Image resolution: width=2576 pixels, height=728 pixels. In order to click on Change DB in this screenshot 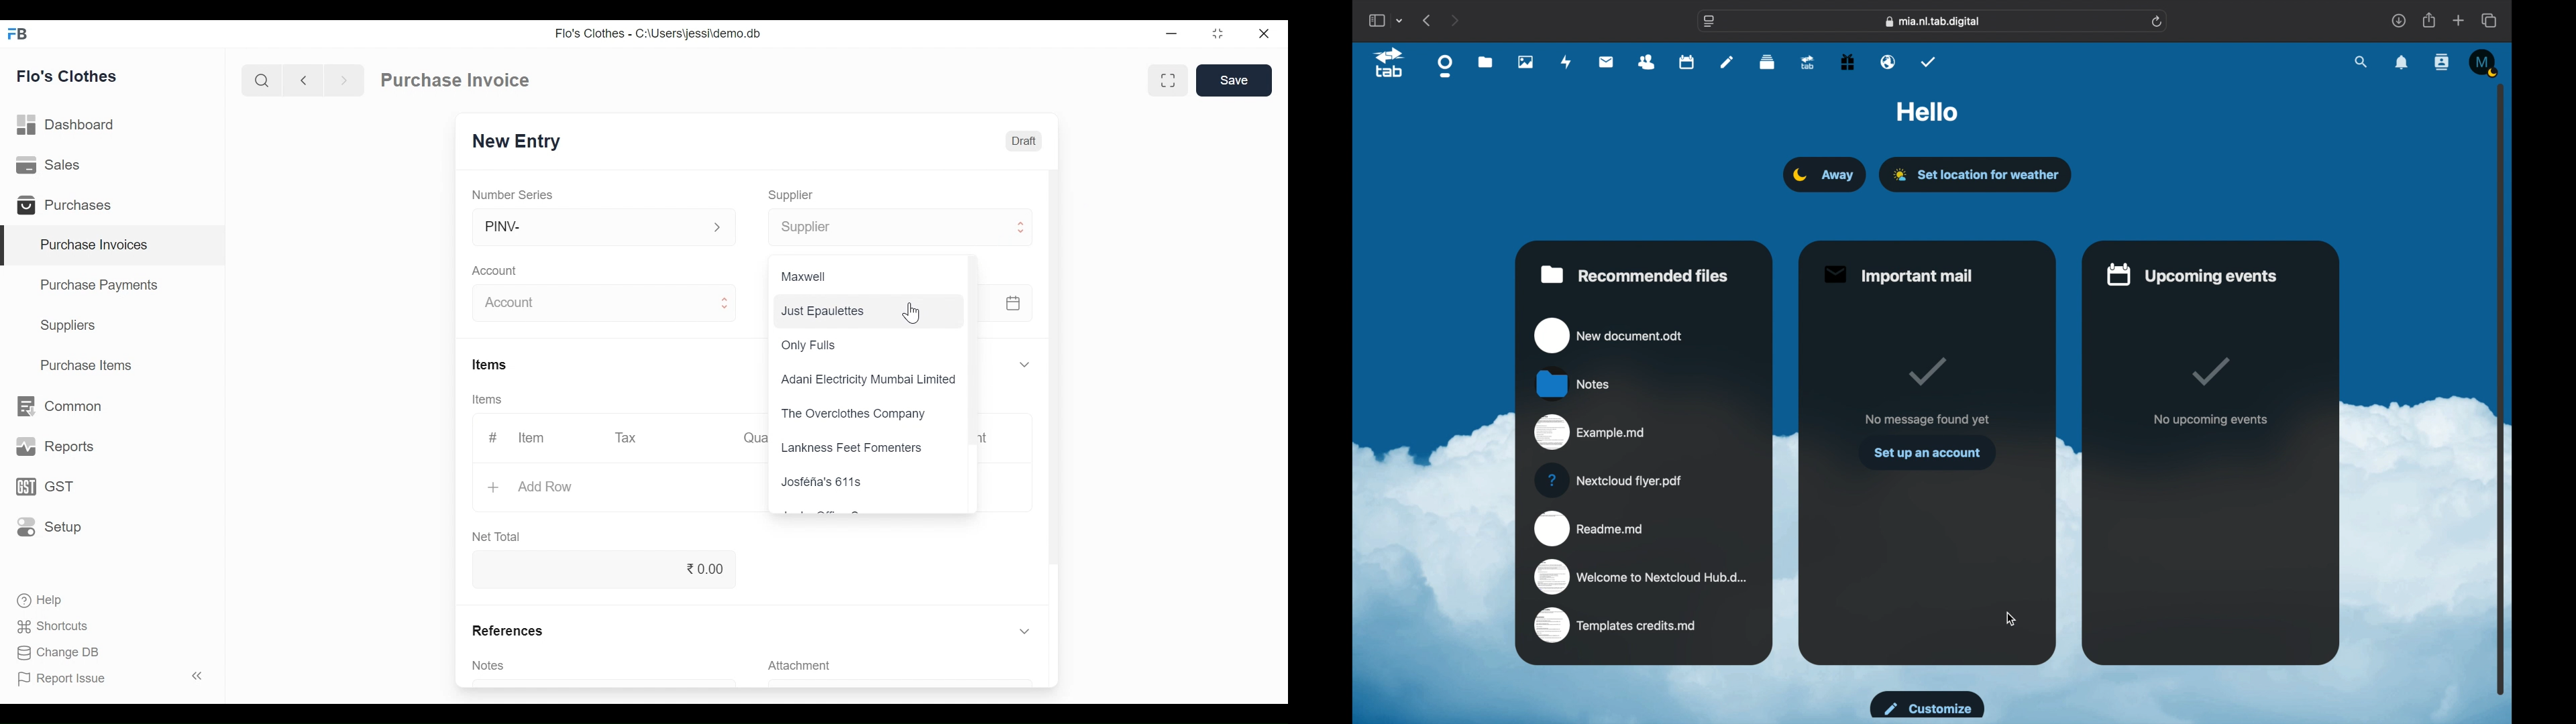, I will do `click(59, 652)`.